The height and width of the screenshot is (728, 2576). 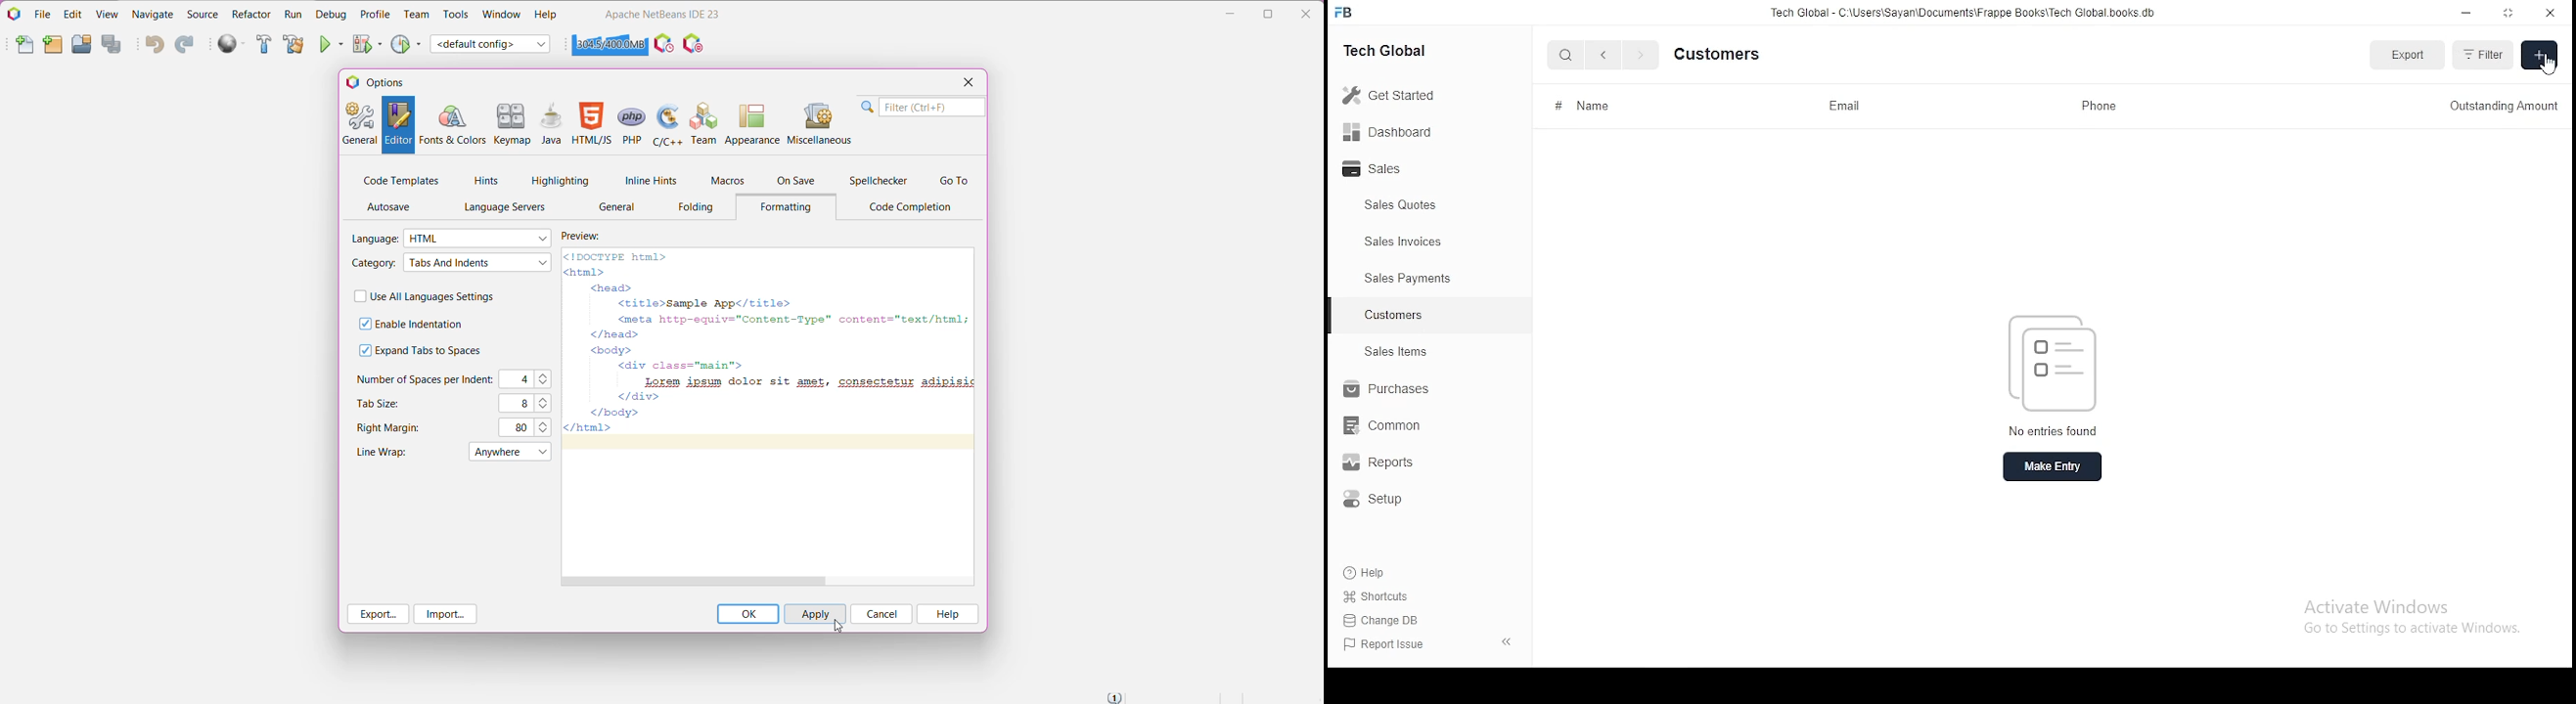 What do you see at coordinates (2100, 105) in the screenshot?
I see `phone` at bounding box center [2100, 105].